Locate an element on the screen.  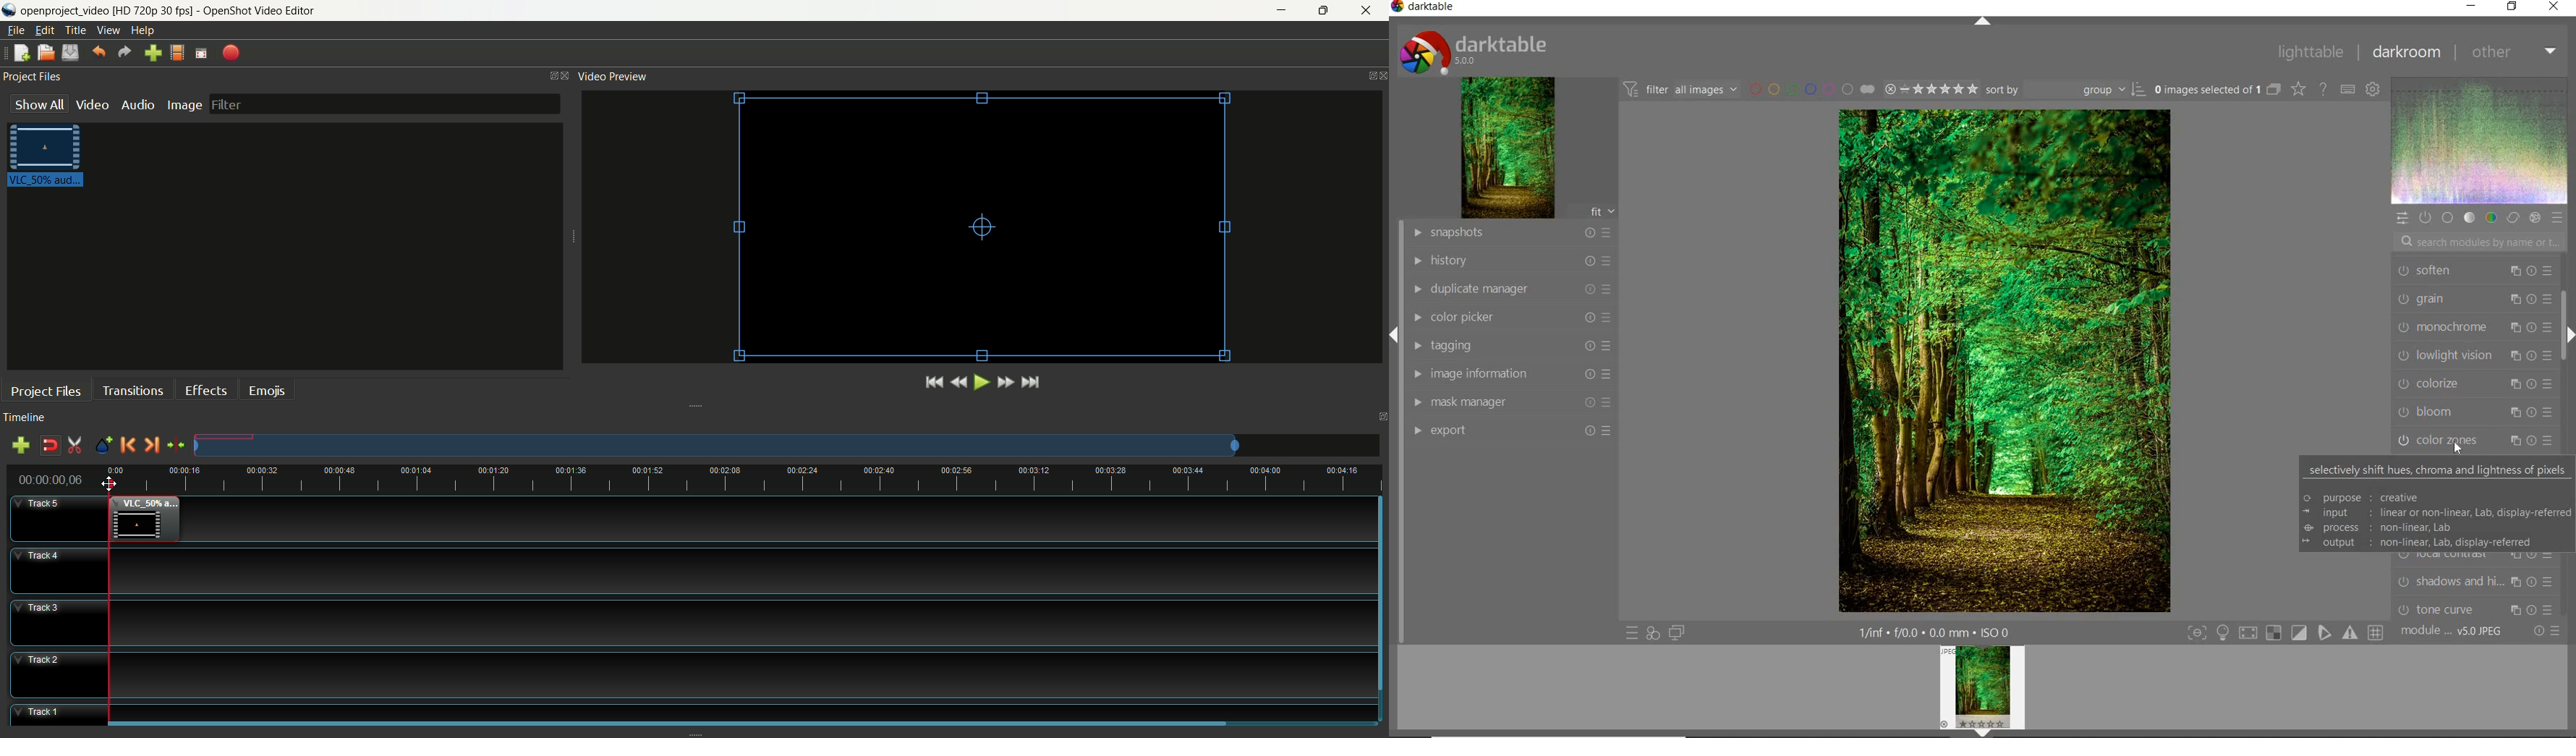
DUPLICATE MANAGER is located at coordinates (1510, 288).